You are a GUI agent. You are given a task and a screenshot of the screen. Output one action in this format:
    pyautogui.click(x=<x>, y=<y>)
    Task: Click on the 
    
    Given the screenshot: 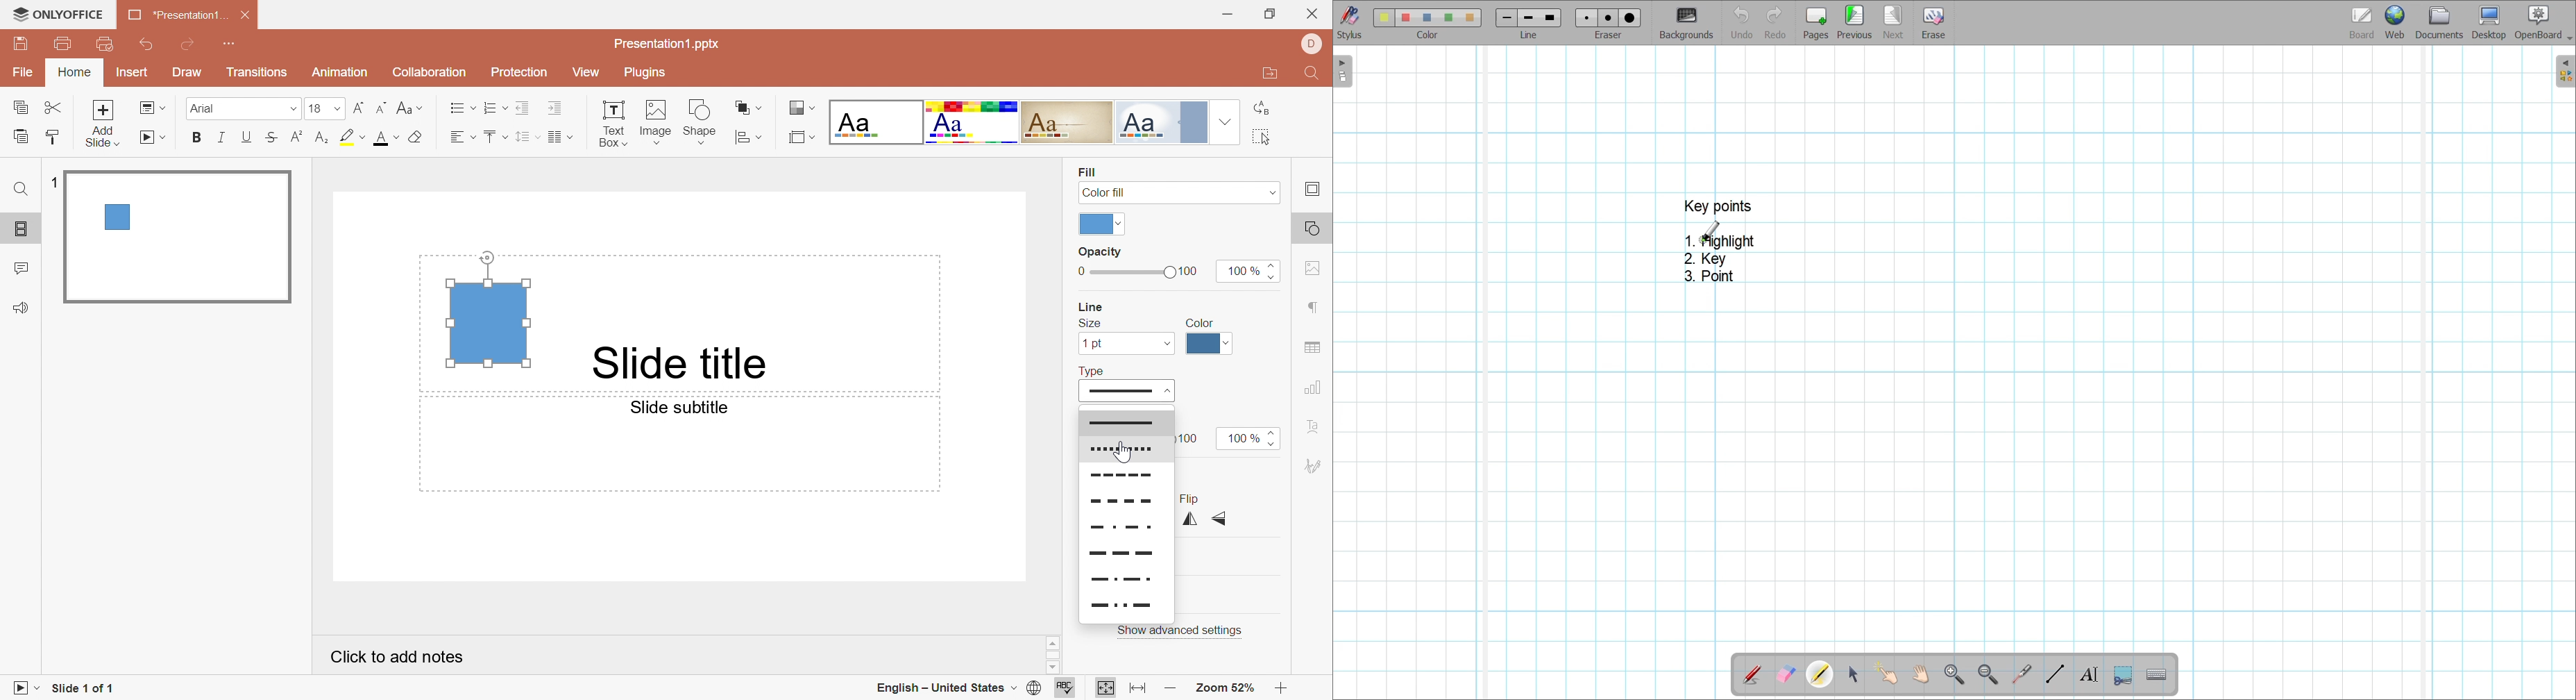 What is the action you would take?
    pyautogui.click(x=1078, y=272)
    